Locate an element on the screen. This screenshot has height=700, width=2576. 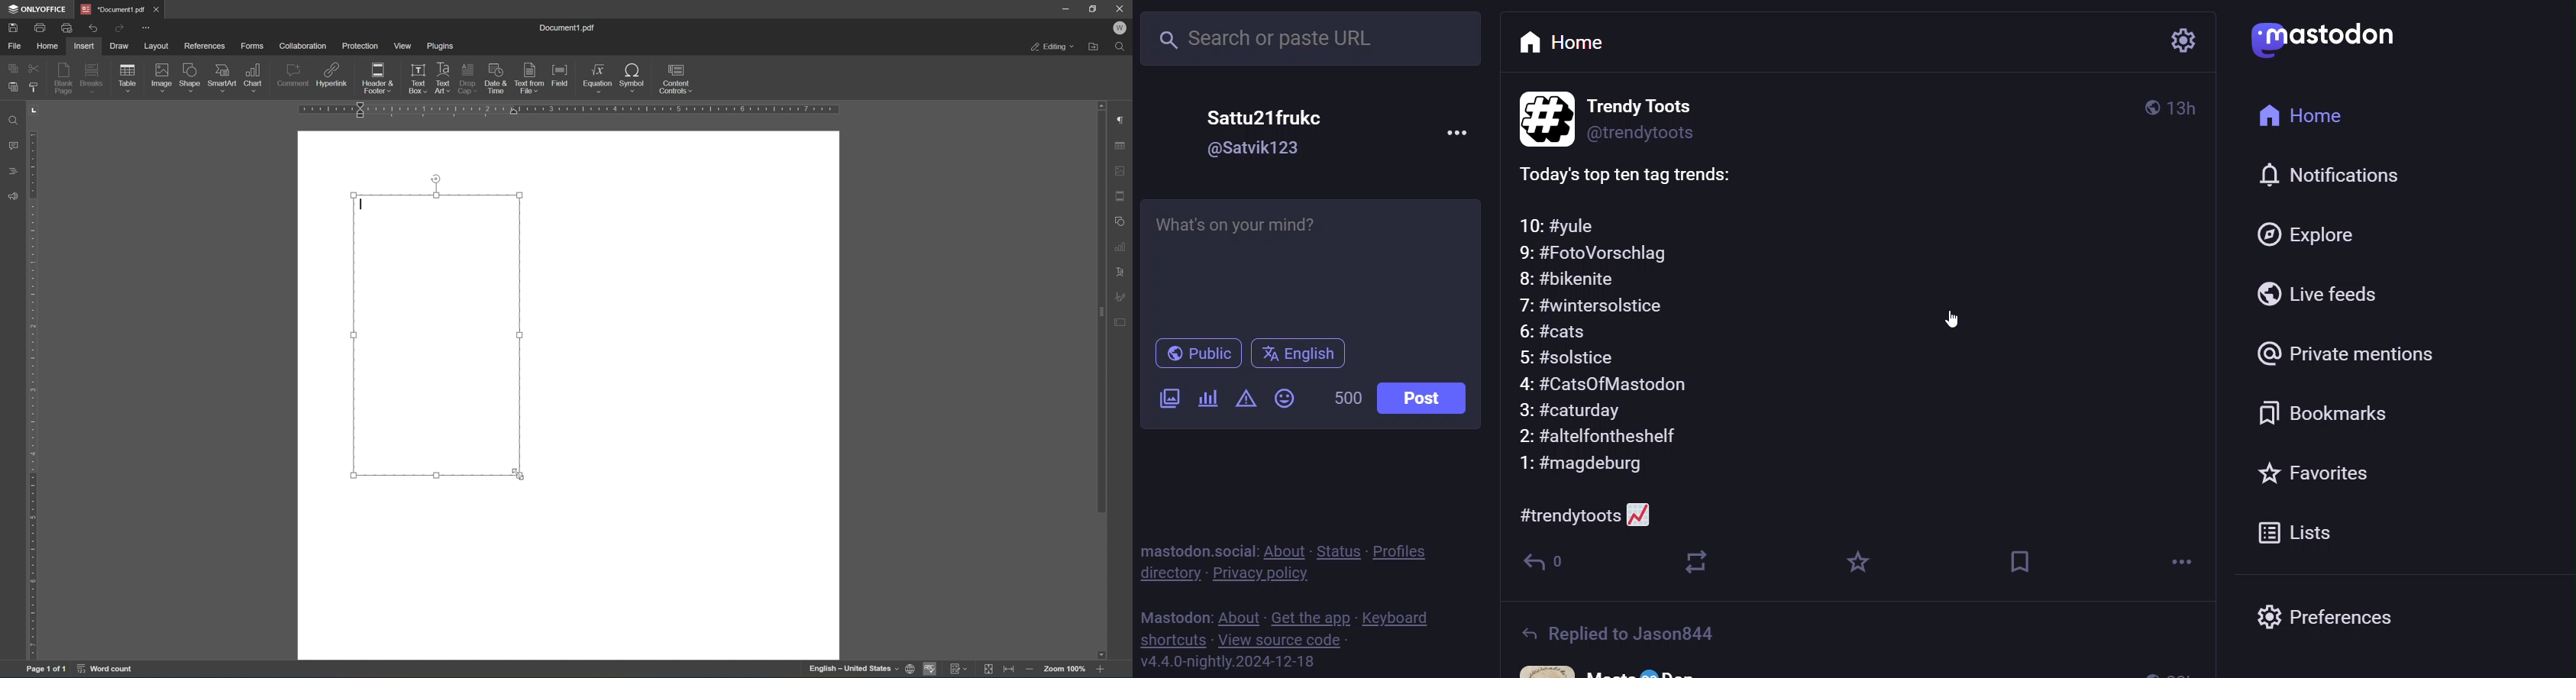
about is located at coordinates (1239, 614).